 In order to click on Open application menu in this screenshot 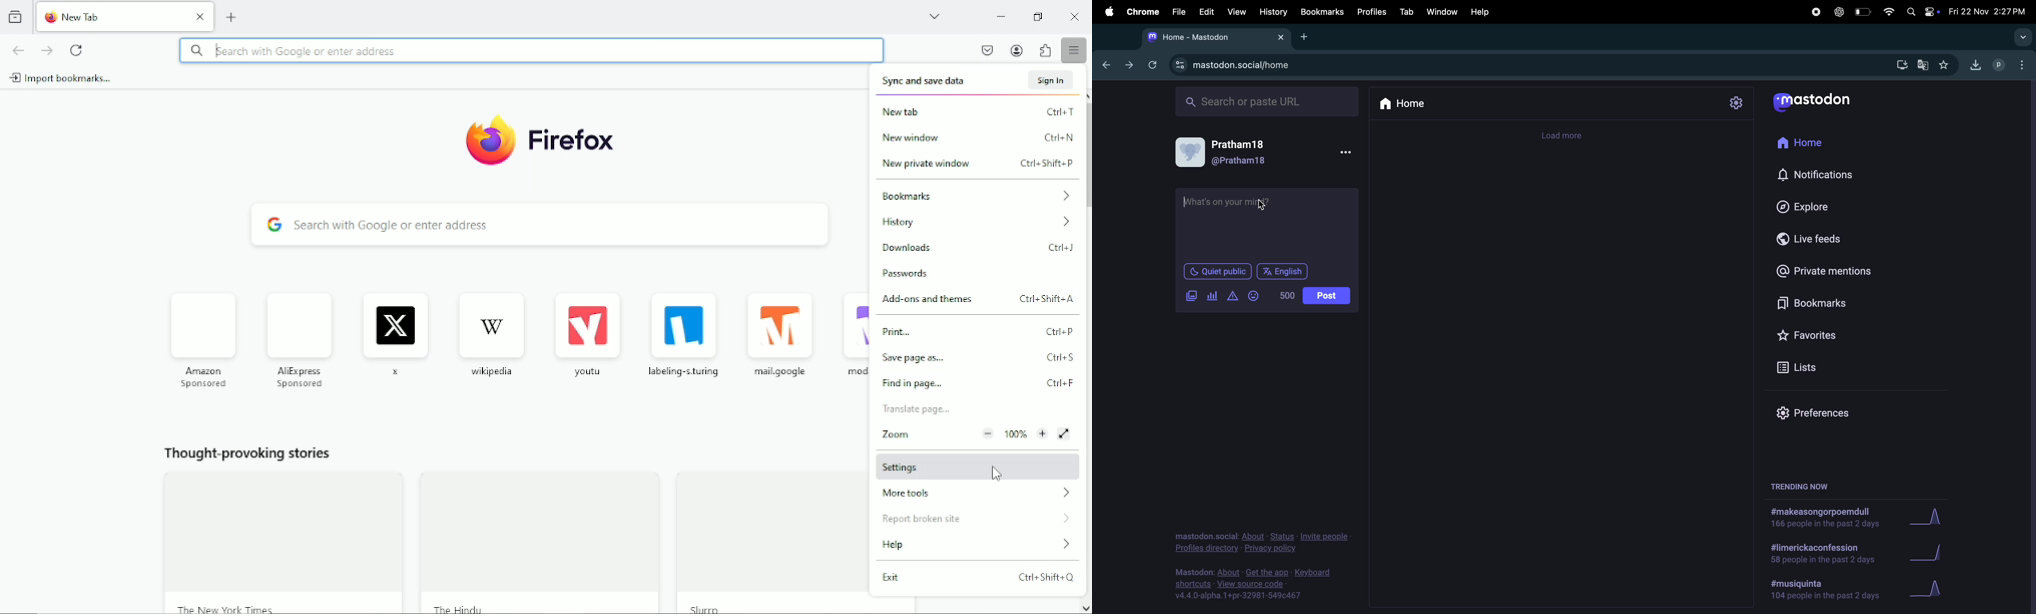, I will do `click(1075, 50)`.